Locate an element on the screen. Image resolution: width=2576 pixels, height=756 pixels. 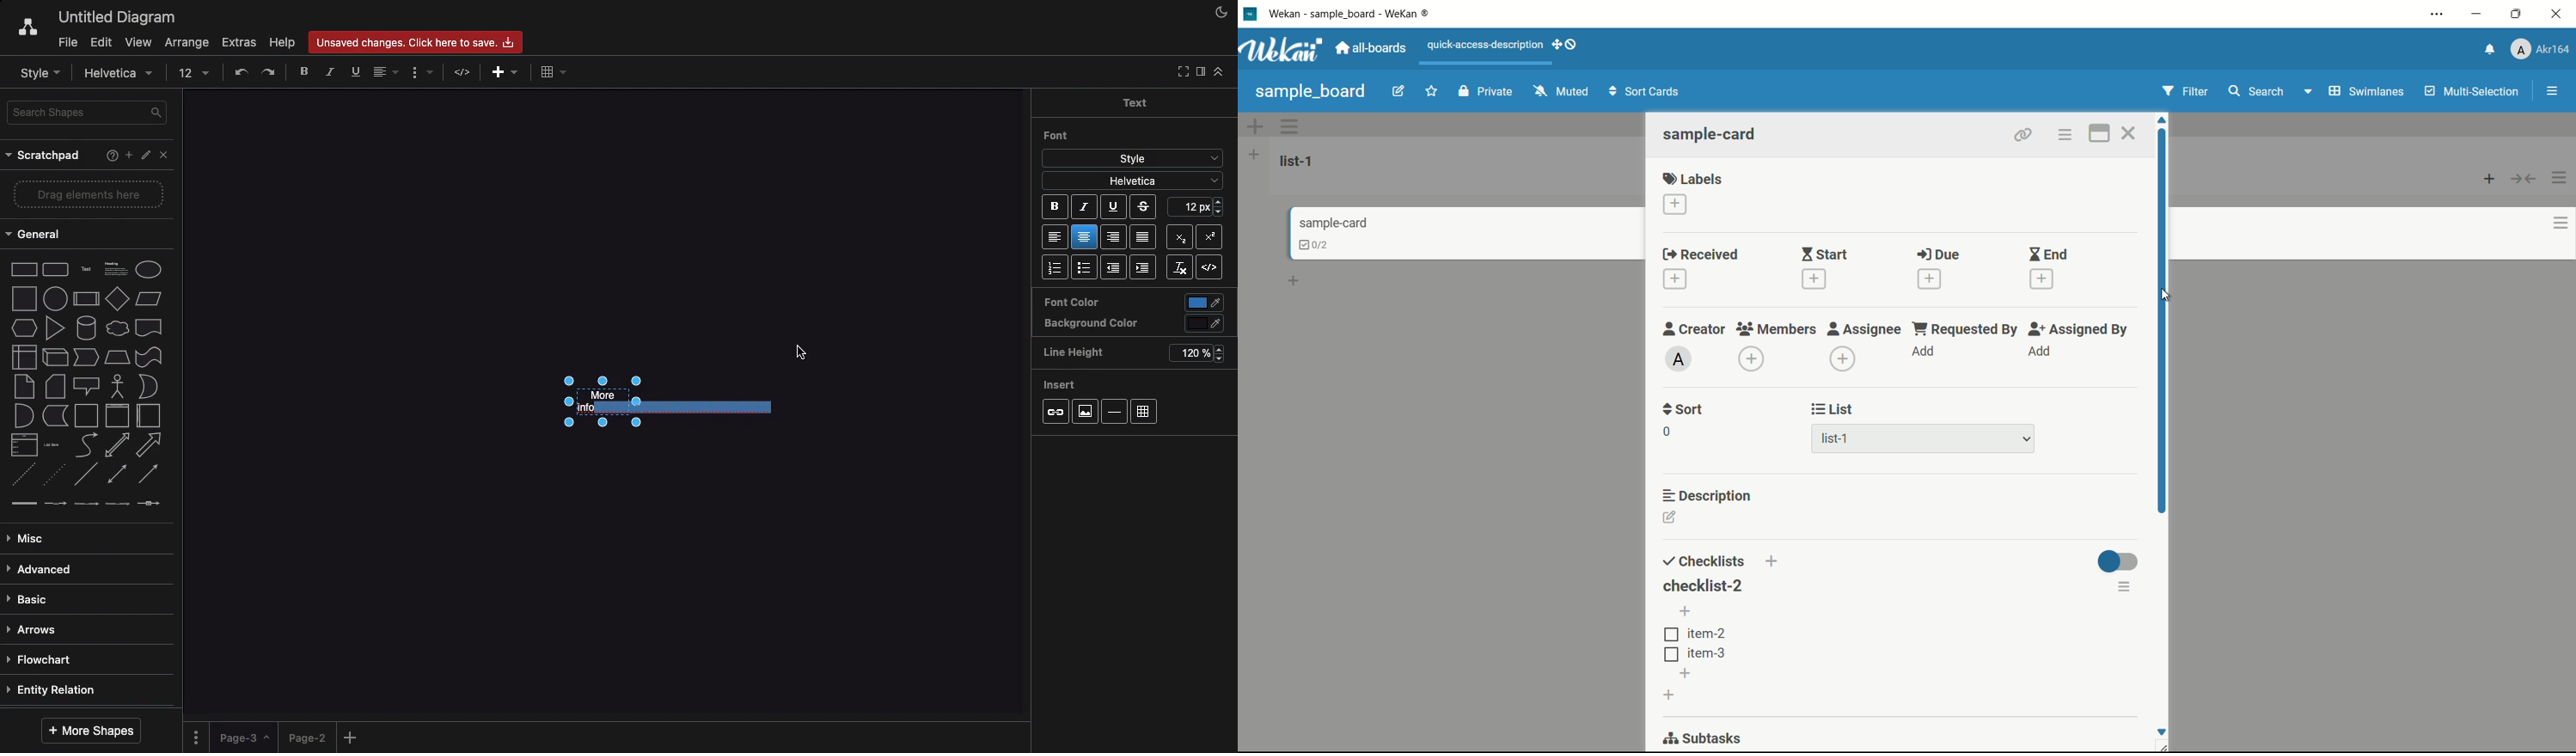
Drag elements here is located at coordinates (90, 193).